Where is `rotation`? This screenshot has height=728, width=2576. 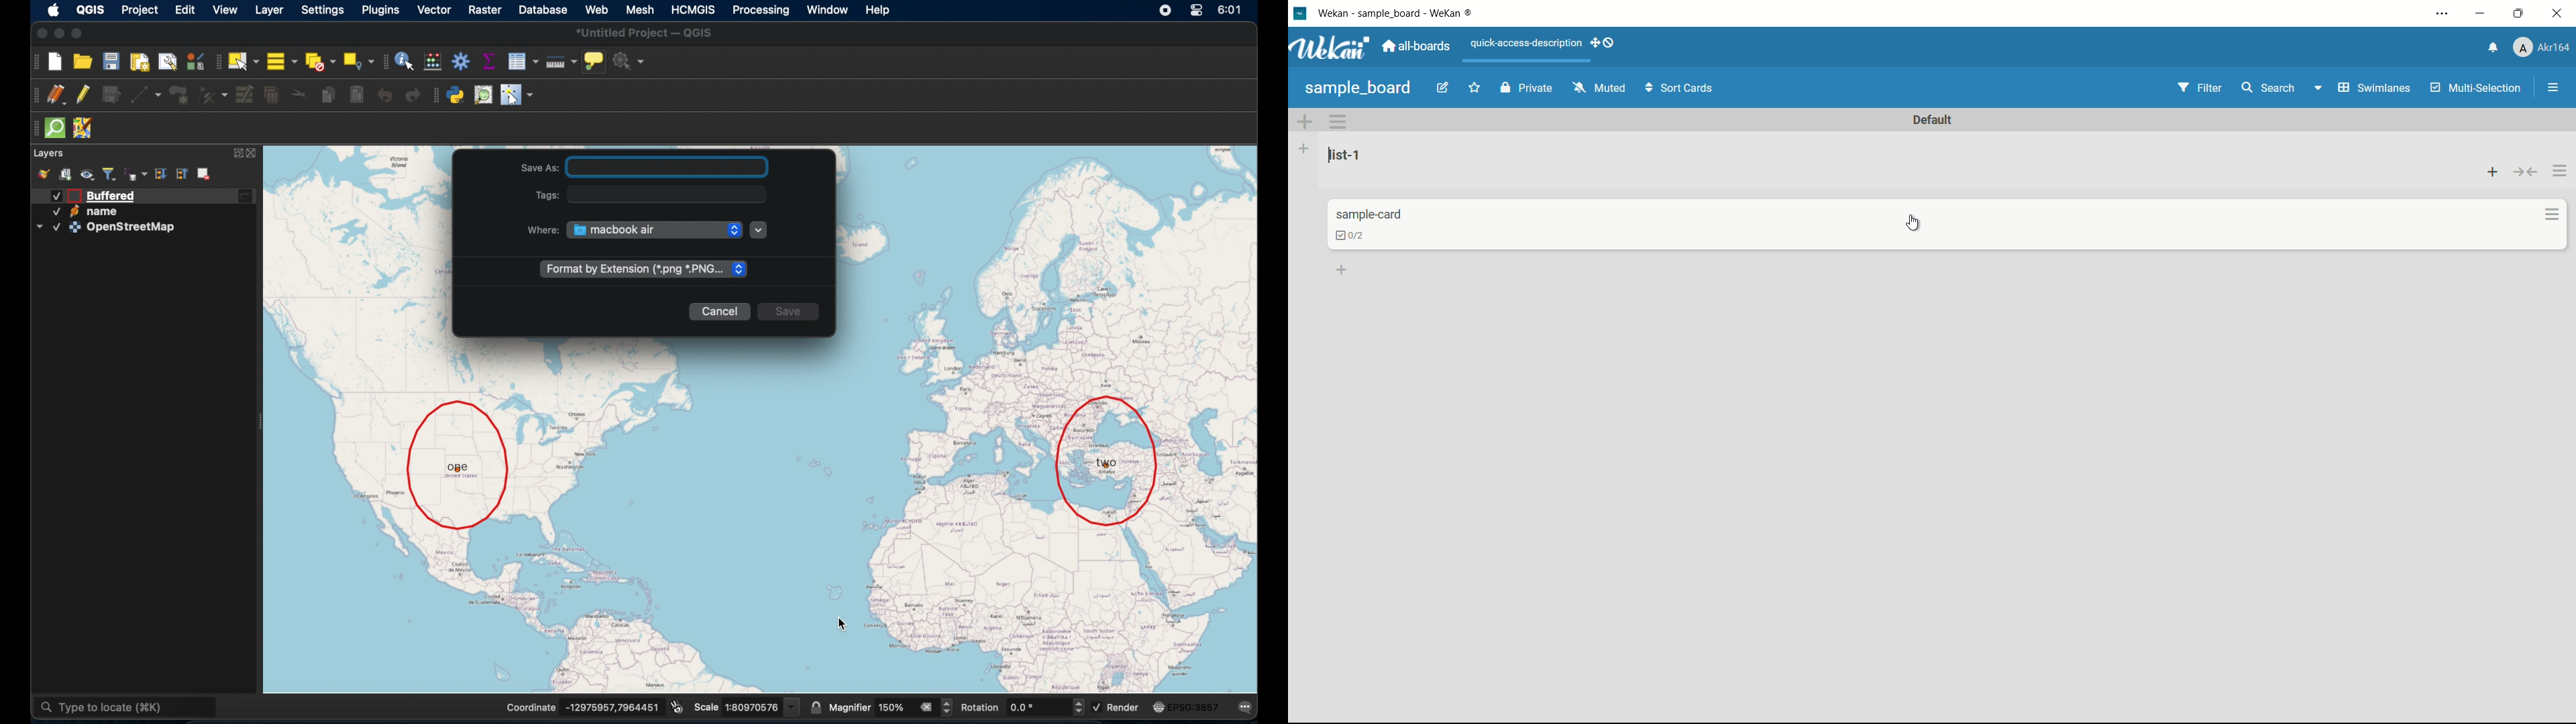
rotation is located at coordinates (979, 708).